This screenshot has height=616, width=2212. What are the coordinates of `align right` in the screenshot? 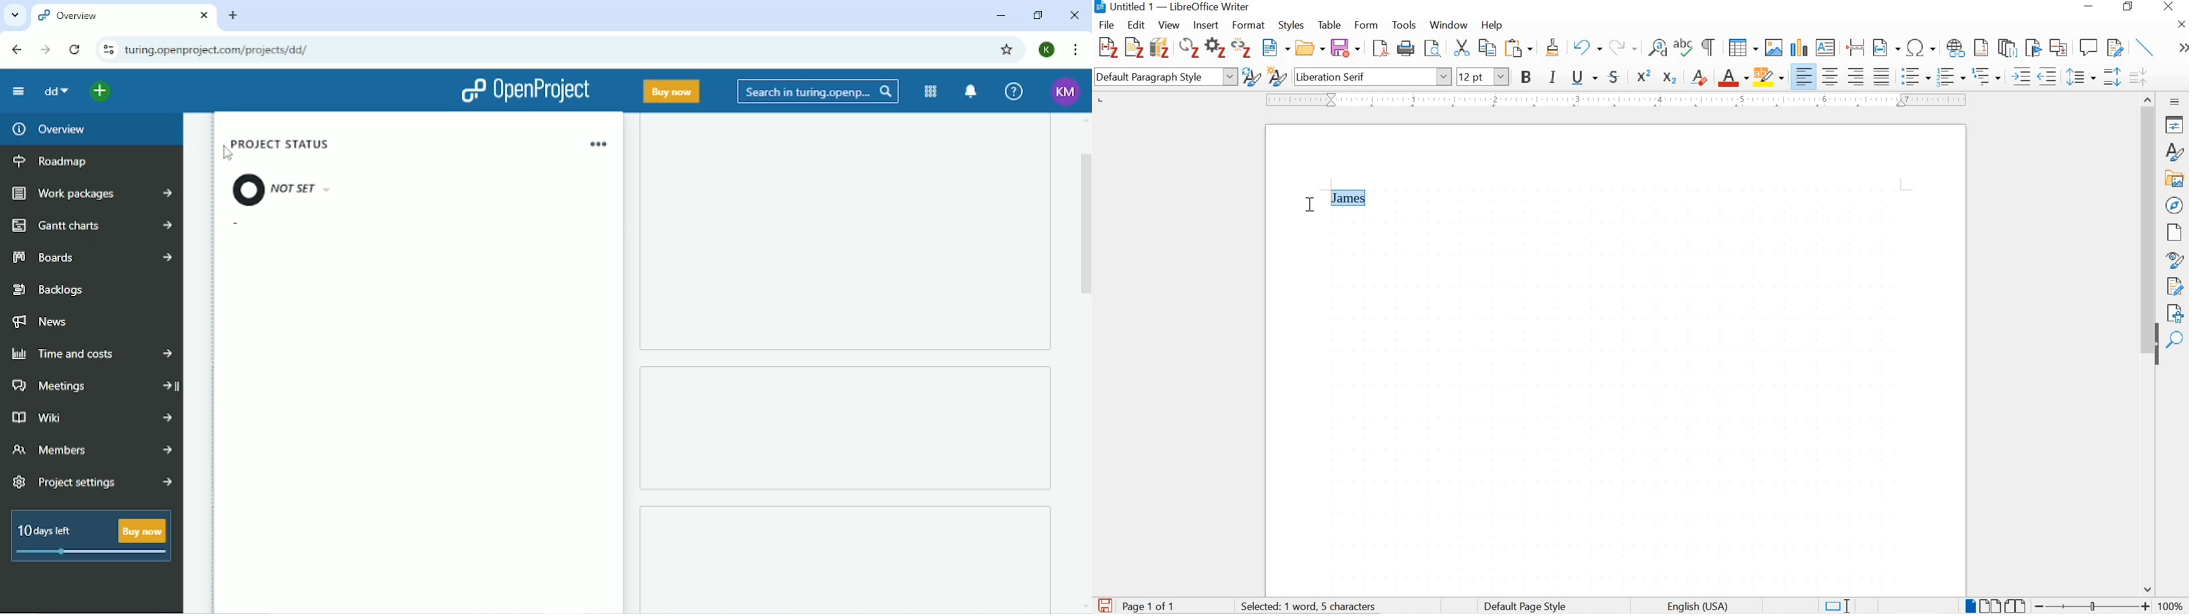 It's located at (1858, 76).